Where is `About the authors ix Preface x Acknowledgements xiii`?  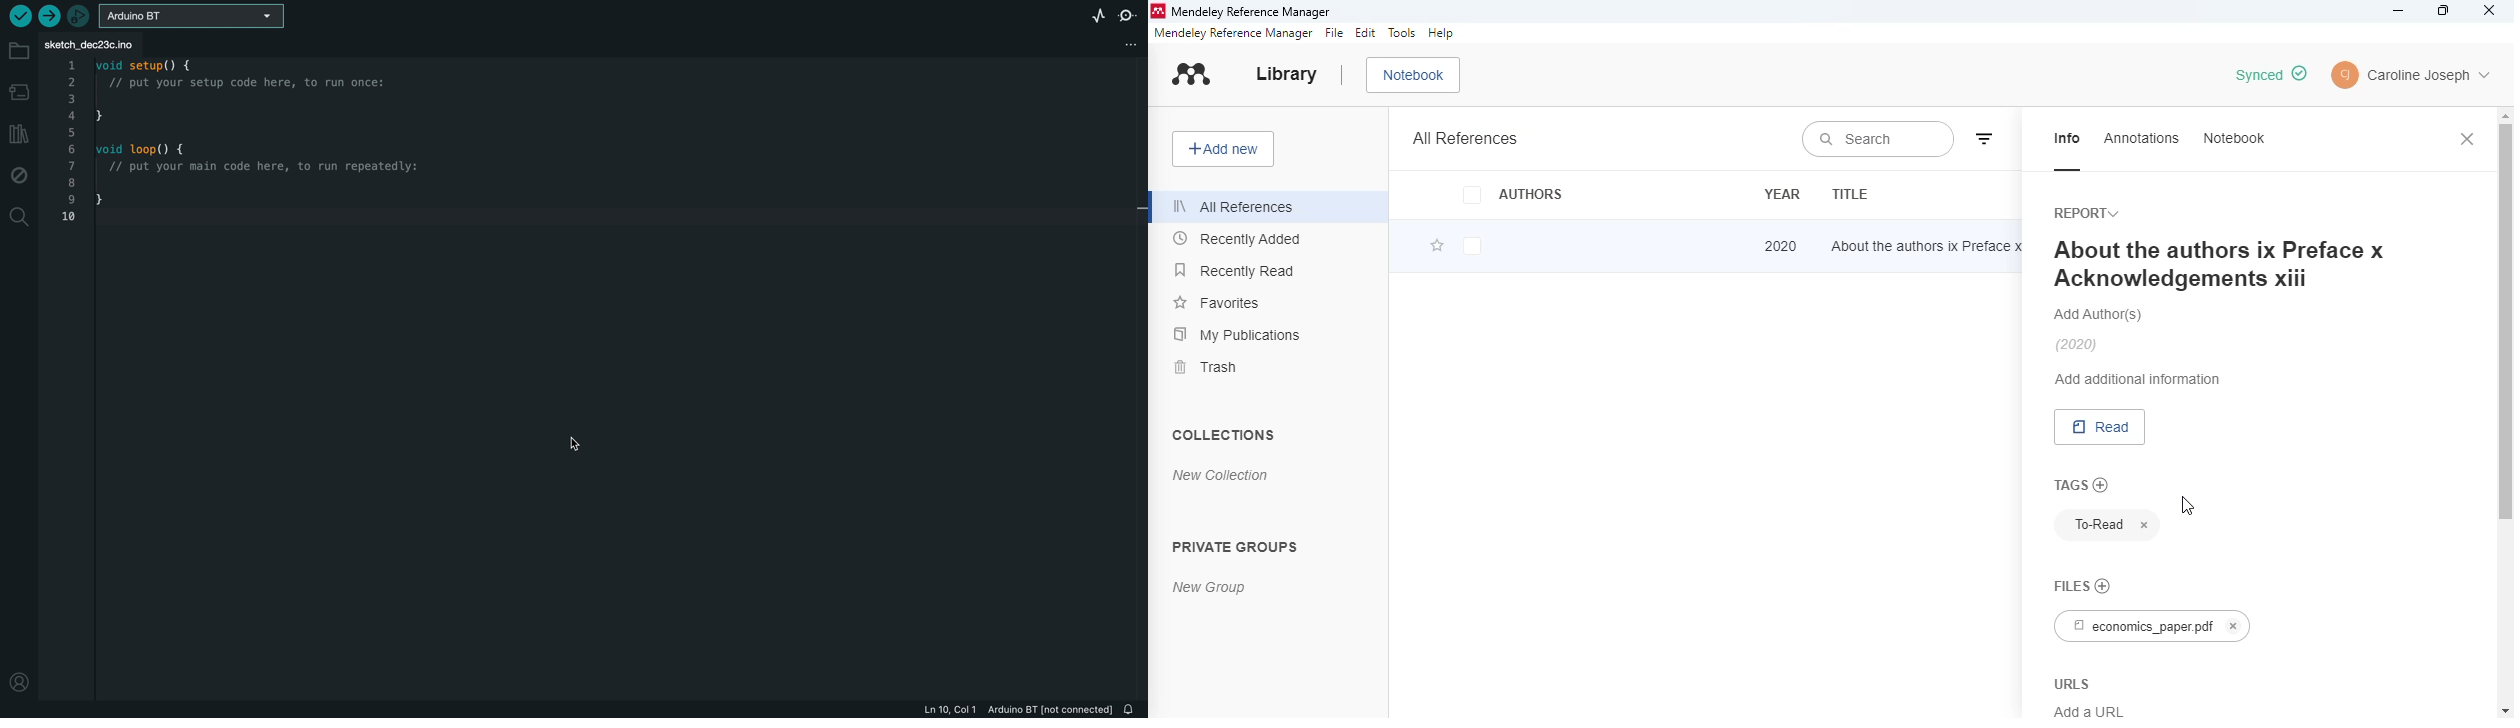 About the authors ix Preface x Acknowledgements xiii is located at coordinates (2219, 263).